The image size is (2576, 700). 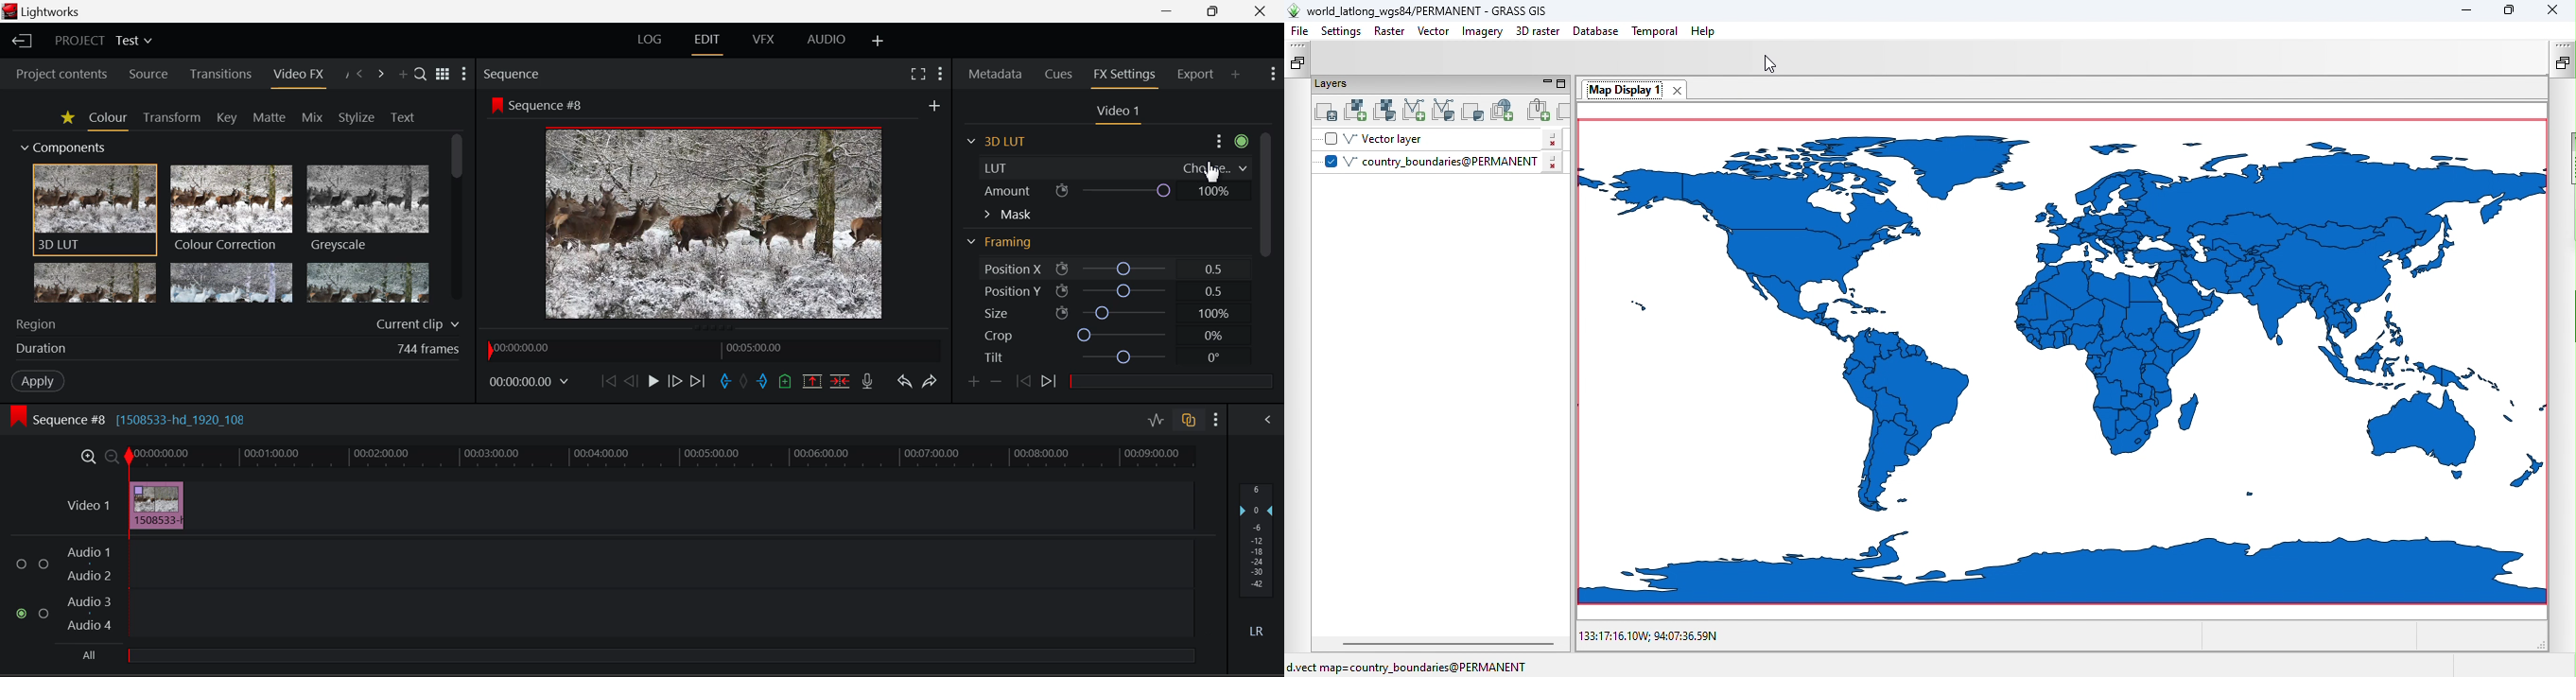 I want to click on Close, so click(x=1265, y=11).